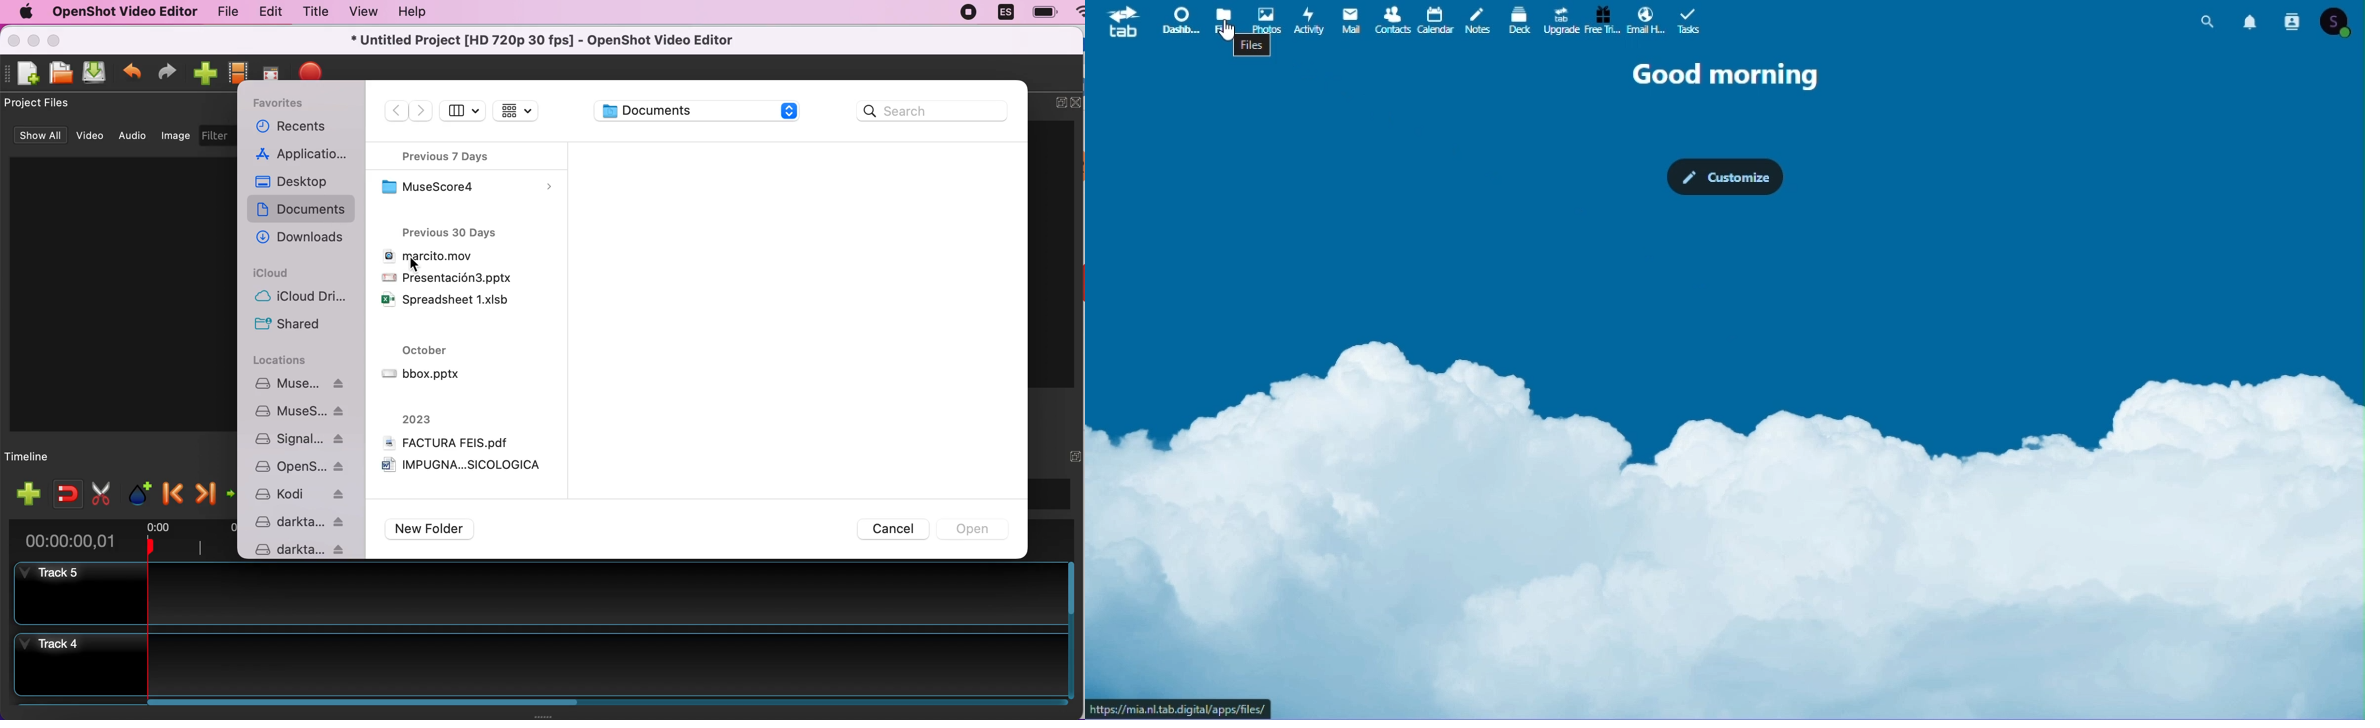 Image resolution: width=2380 pixels, height=728 pixels. What do you see at coordinates (288, 101) in the screenshot?
I see `favorites` at bounding box center [288, 101].